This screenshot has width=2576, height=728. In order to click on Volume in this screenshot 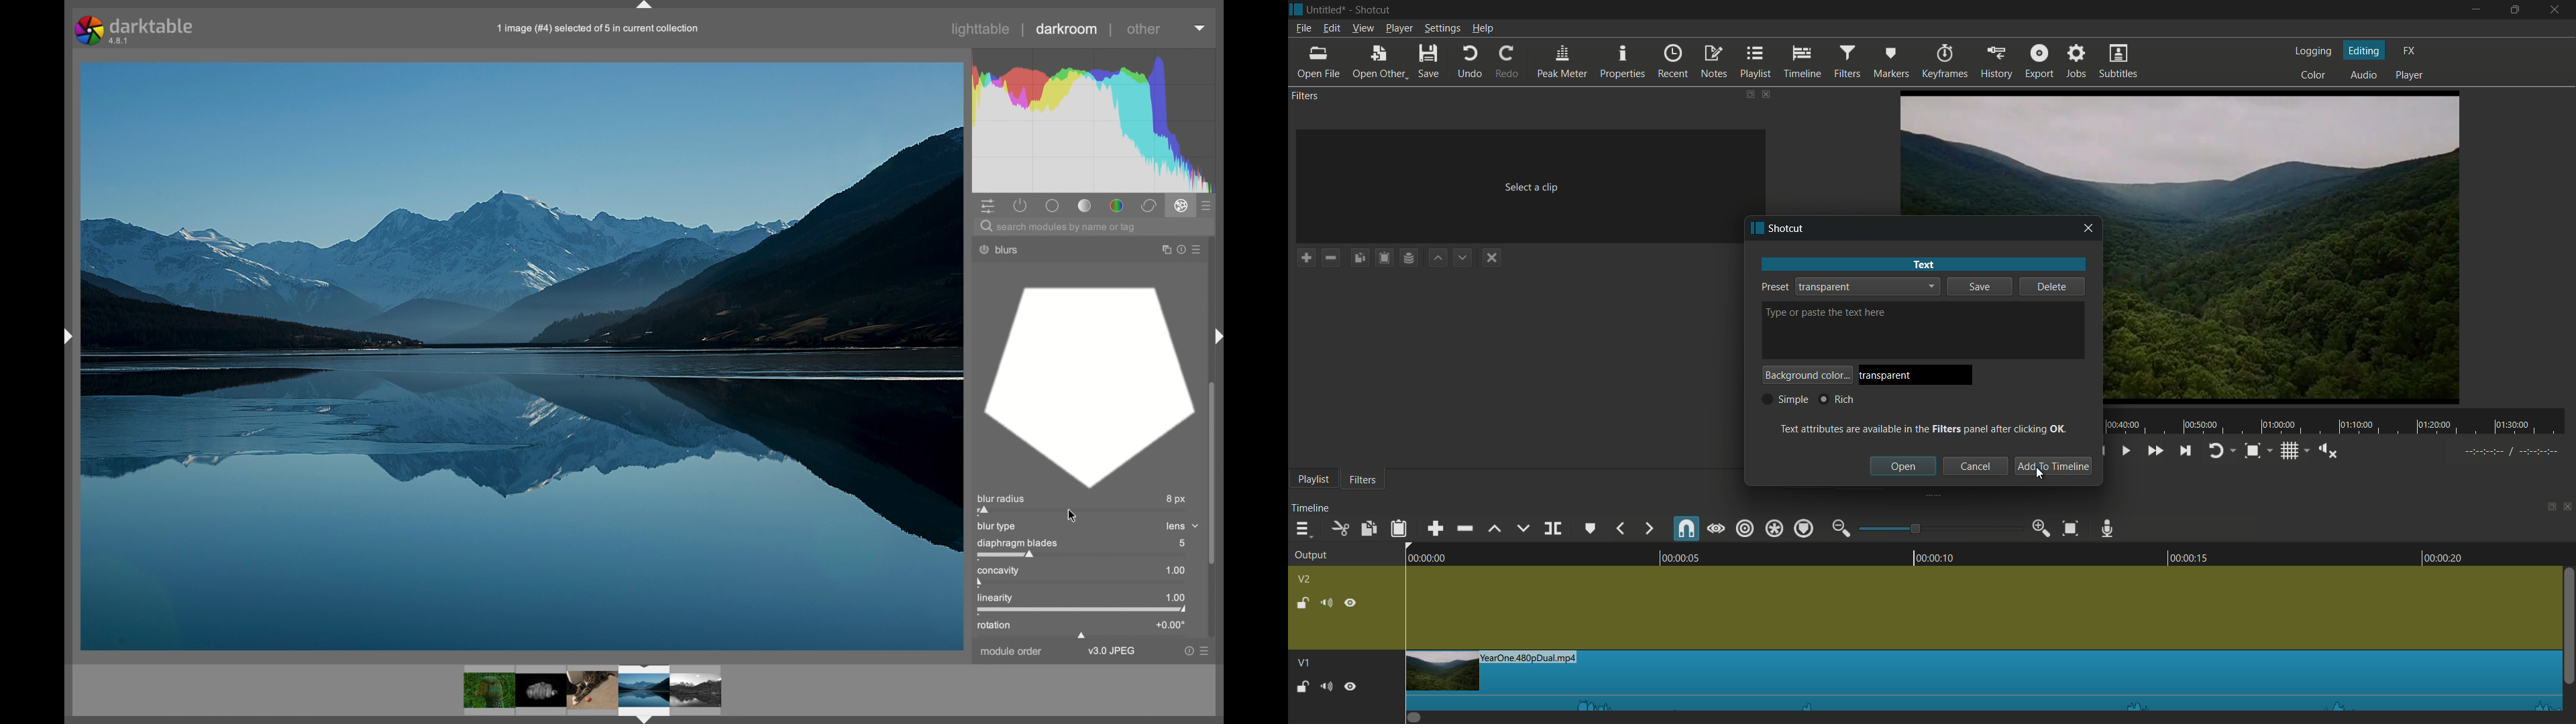, I will do `click(1326, 685)`.